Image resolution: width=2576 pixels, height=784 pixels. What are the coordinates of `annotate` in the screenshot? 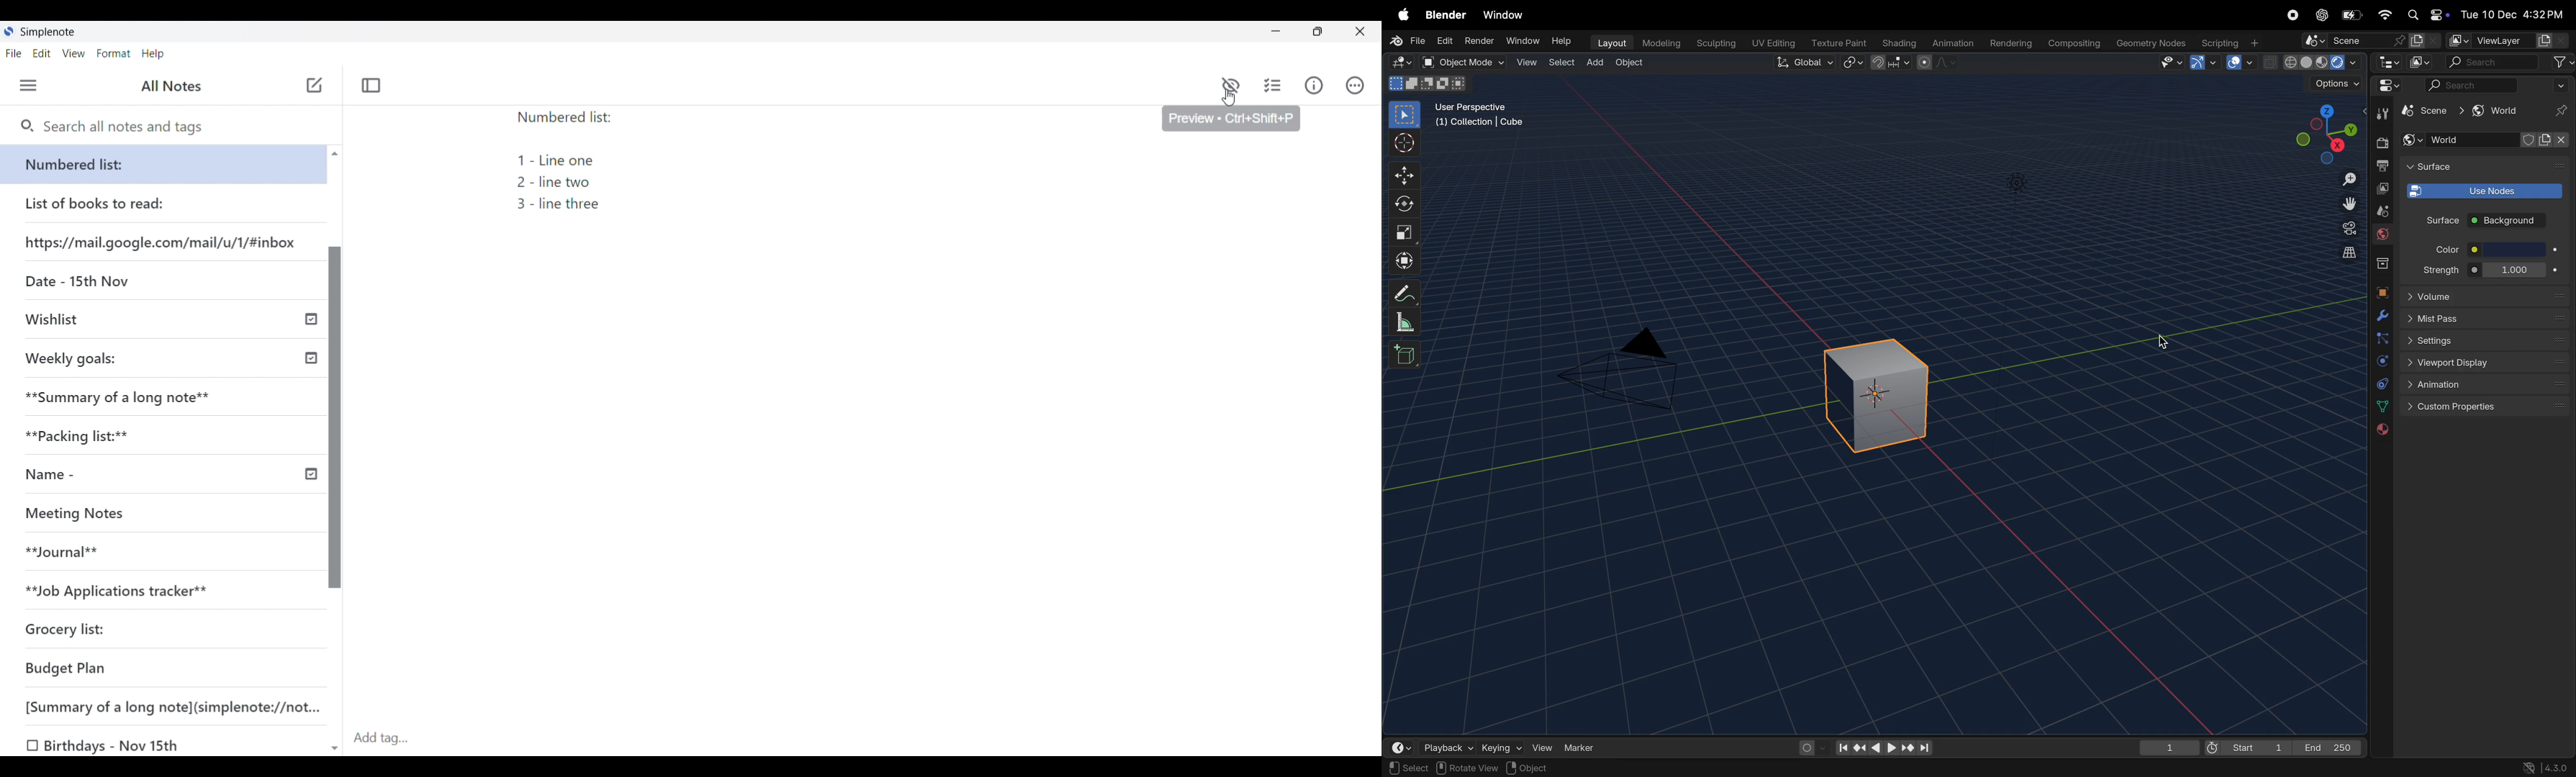 It's located at (1407, 291).